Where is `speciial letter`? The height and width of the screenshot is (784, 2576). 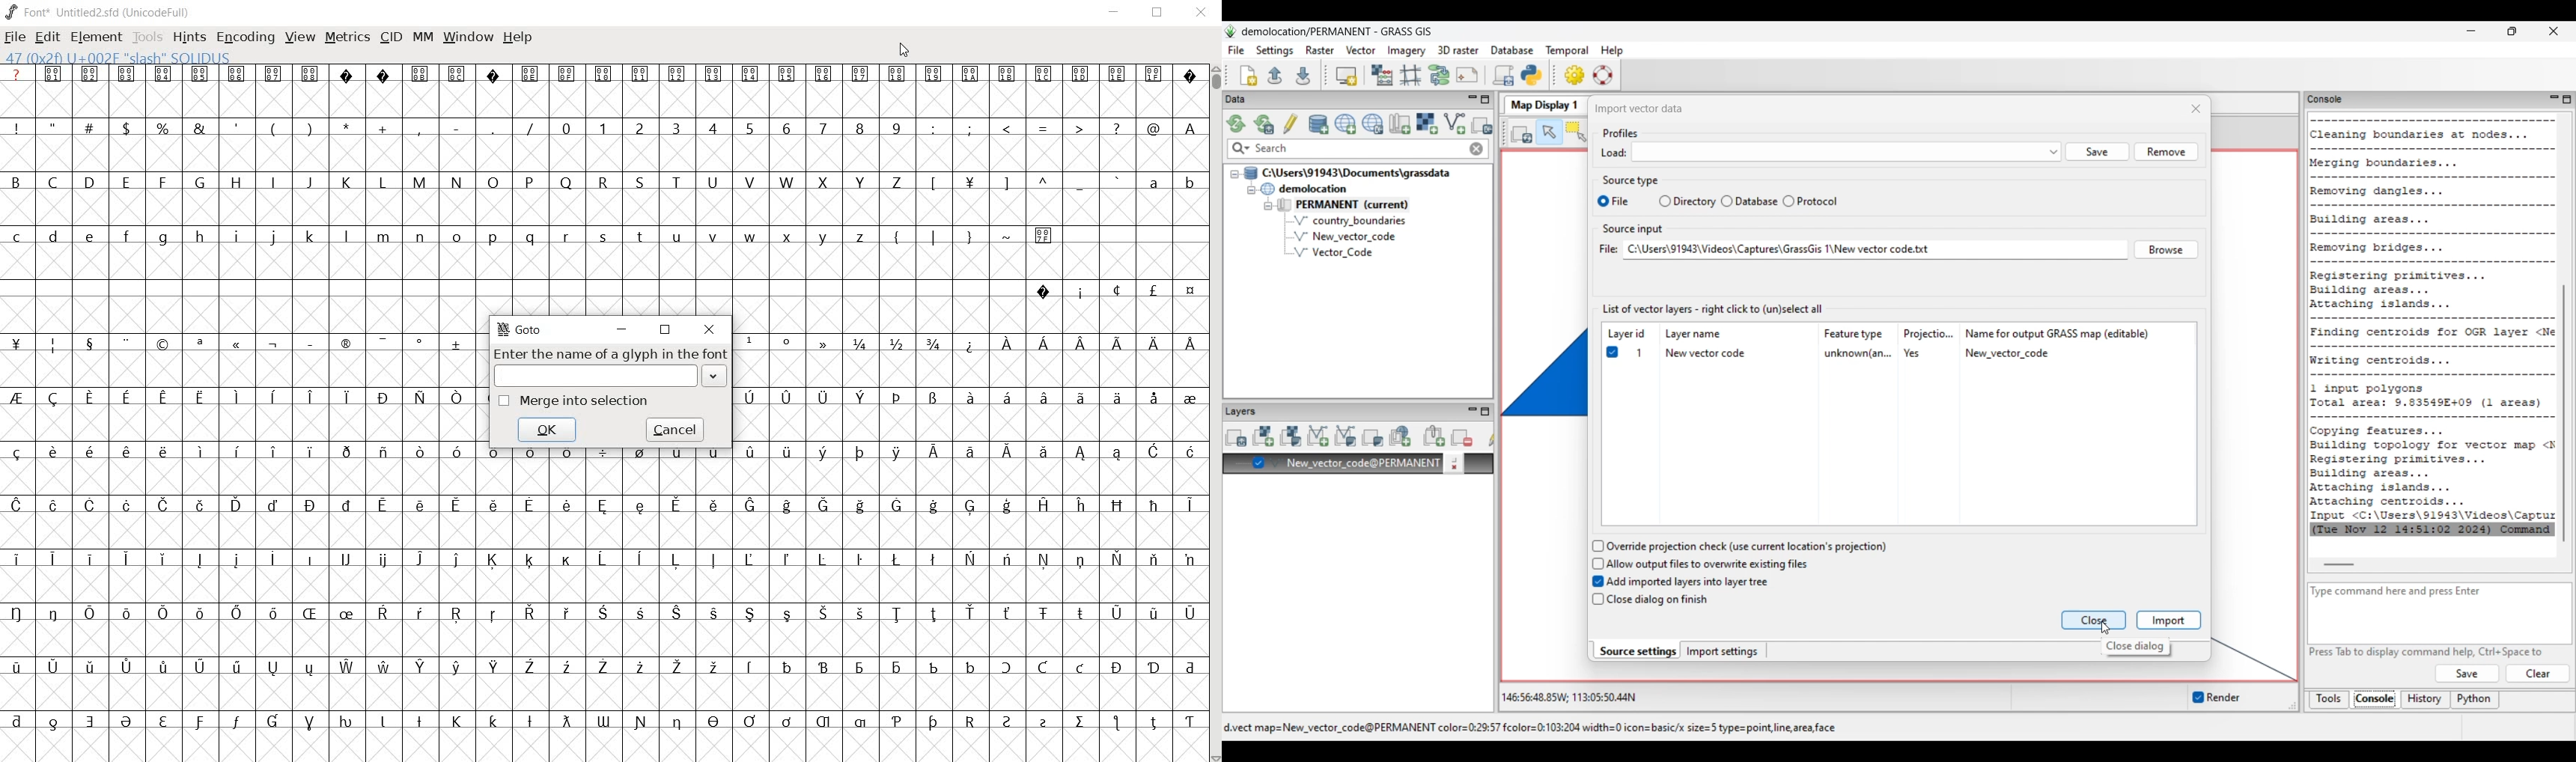
speciial letter is located at coordinates (963, 396).